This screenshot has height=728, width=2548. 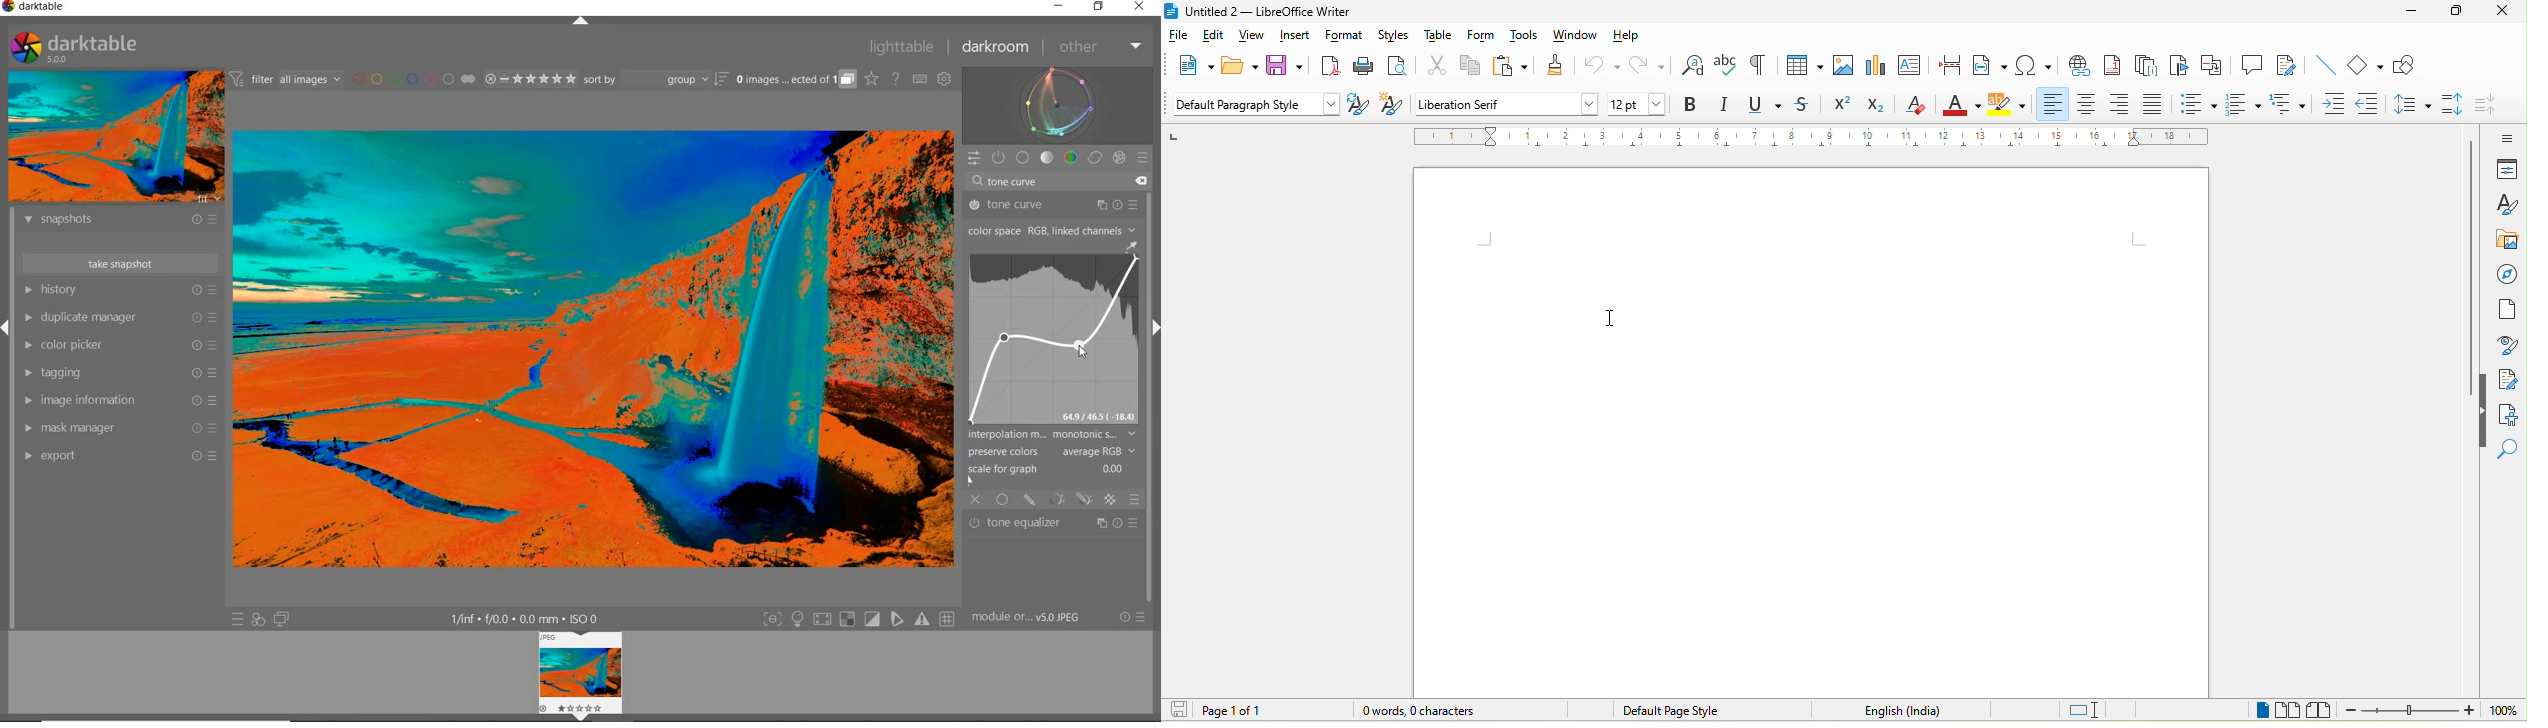 What do you see at coordinates (1515, 70) in the screenshot?
I see `paste` at bounding box center [1515, 70].